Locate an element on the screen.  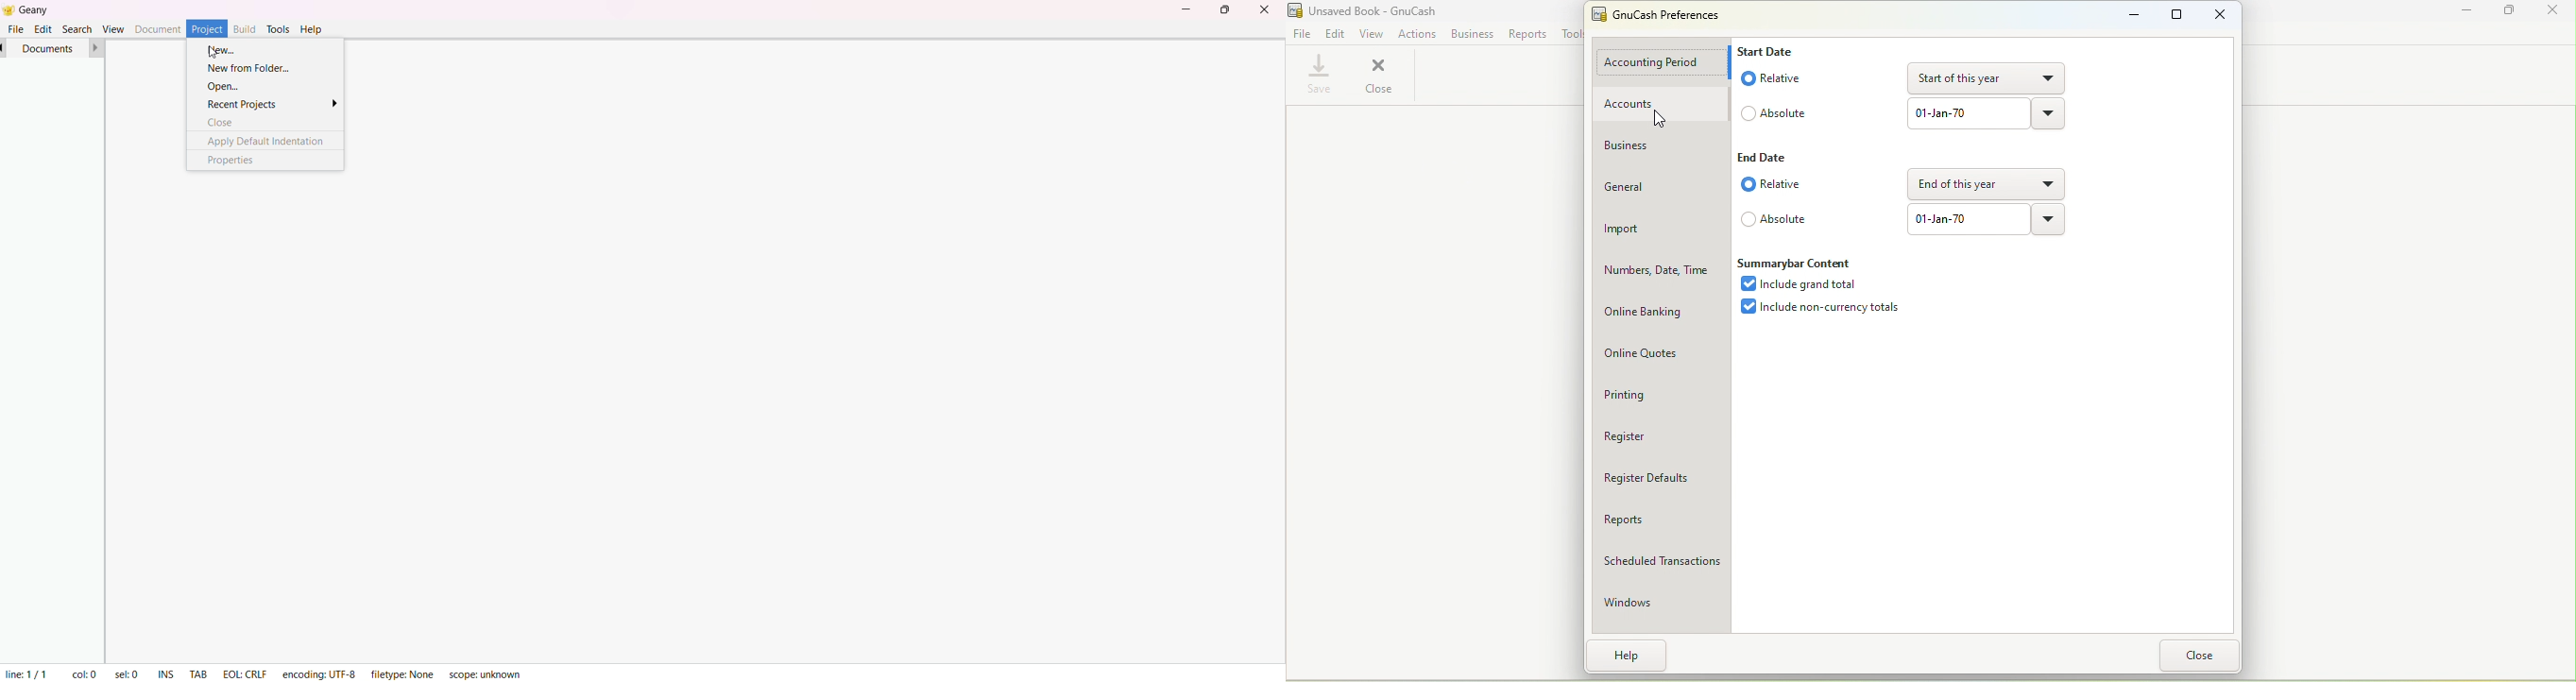
Relative is located at coordinates (1773, 78).